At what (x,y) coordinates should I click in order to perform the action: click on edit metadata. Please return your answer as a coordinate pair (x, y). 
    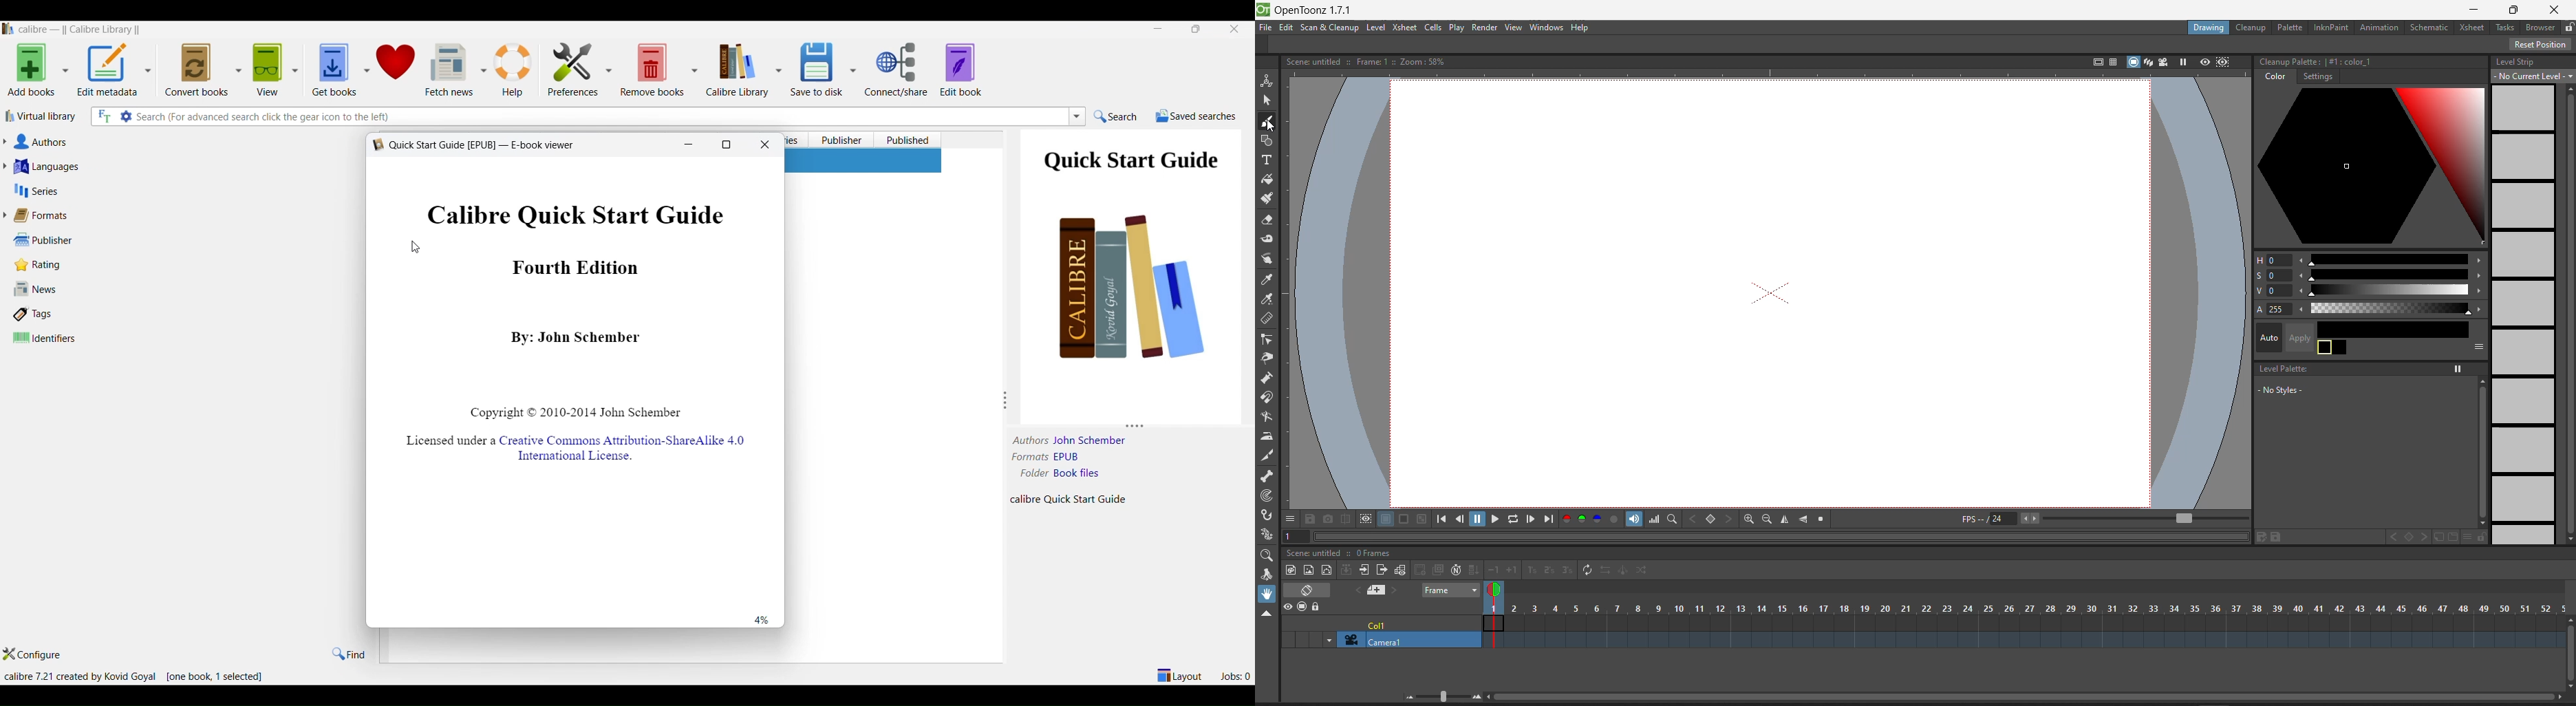
    Looking at the image, I should click on (109, 71).